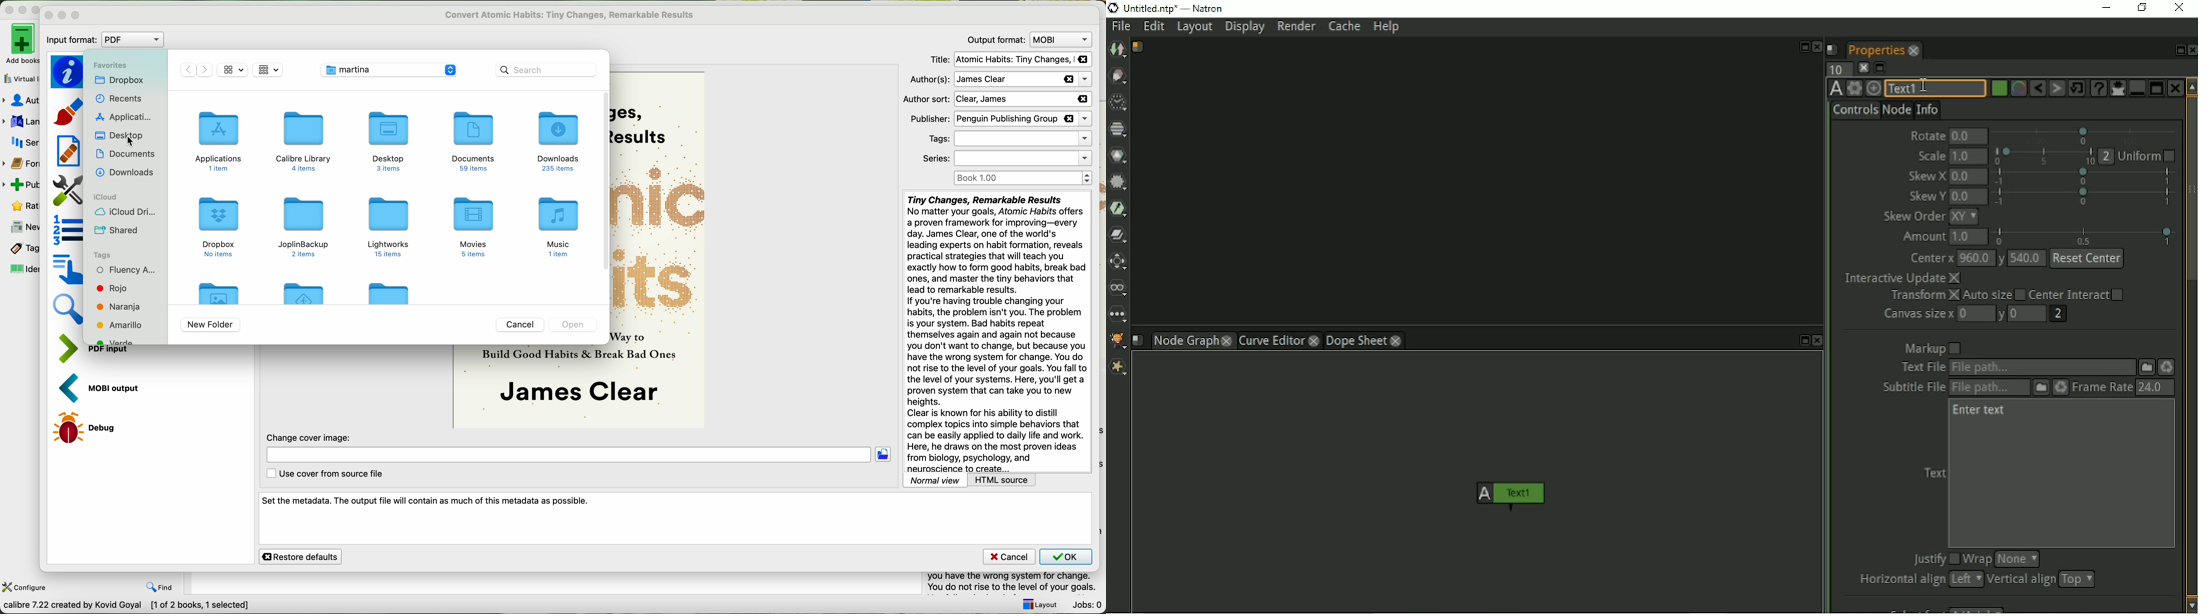 The width and height of the screenshot is (2212, 616). What do you see at coordinates (2057, 89) in the screenshot?
I see `Redo` at bounding box center [2057, 89].